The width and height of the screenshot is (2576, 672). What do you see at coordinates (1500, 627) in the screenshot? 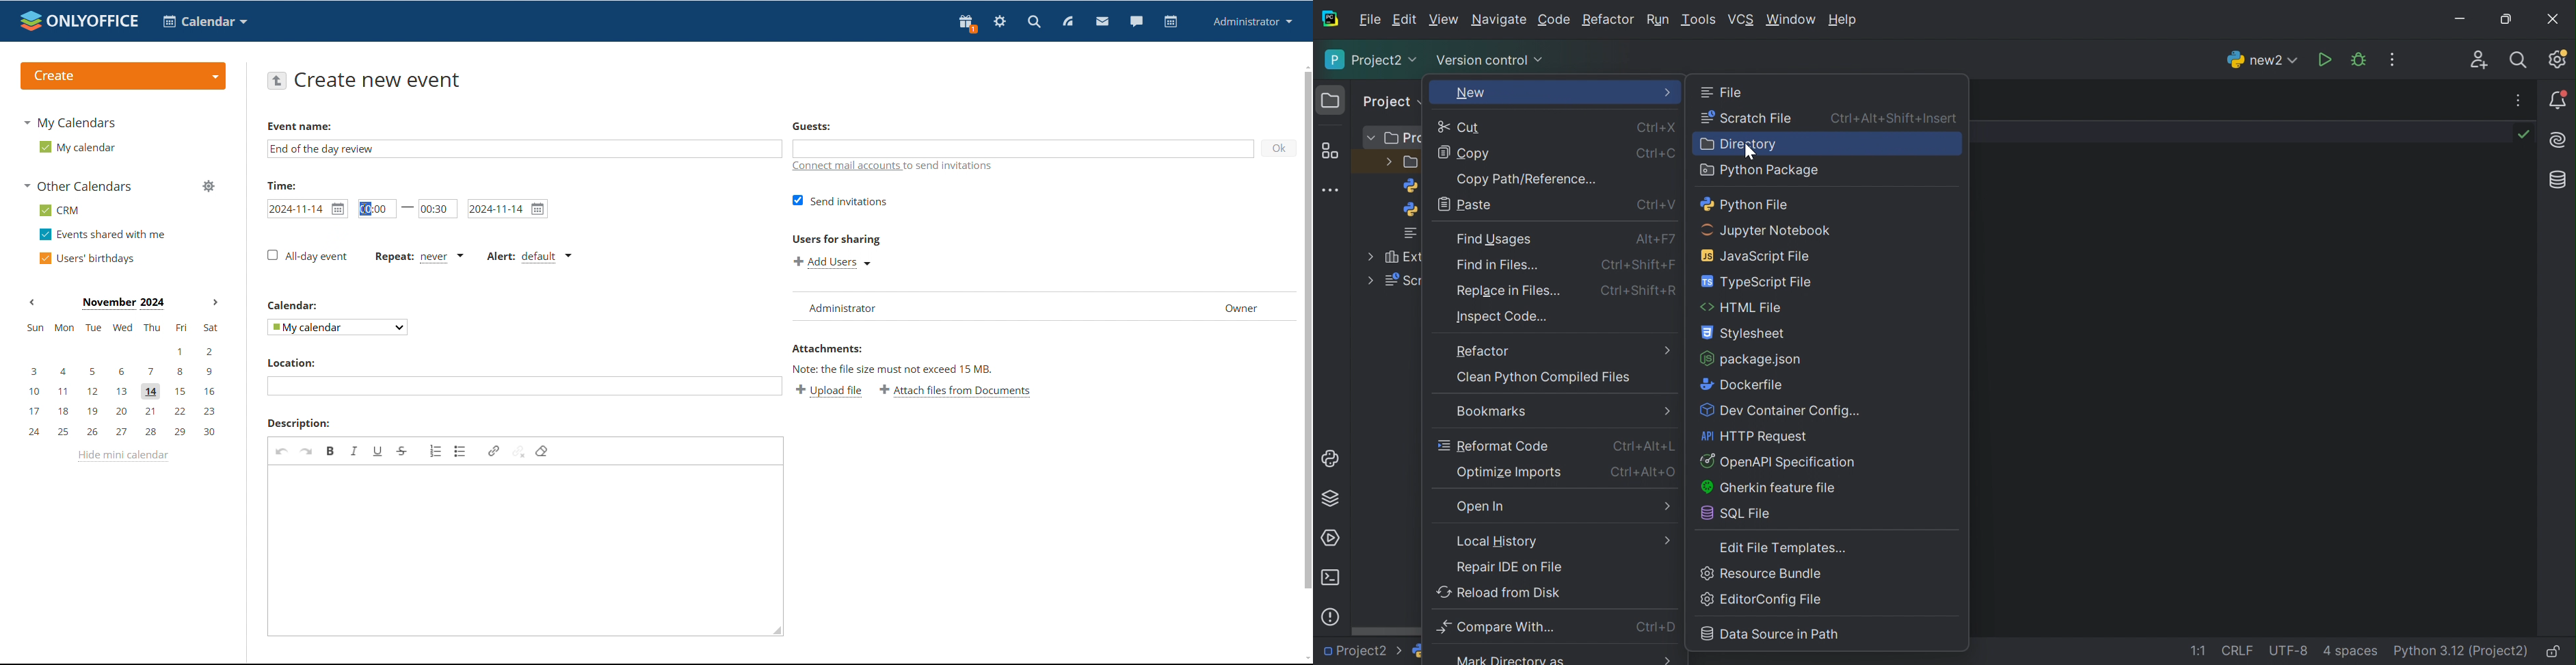
I see `compare with` at bounding box center [1500, 627].